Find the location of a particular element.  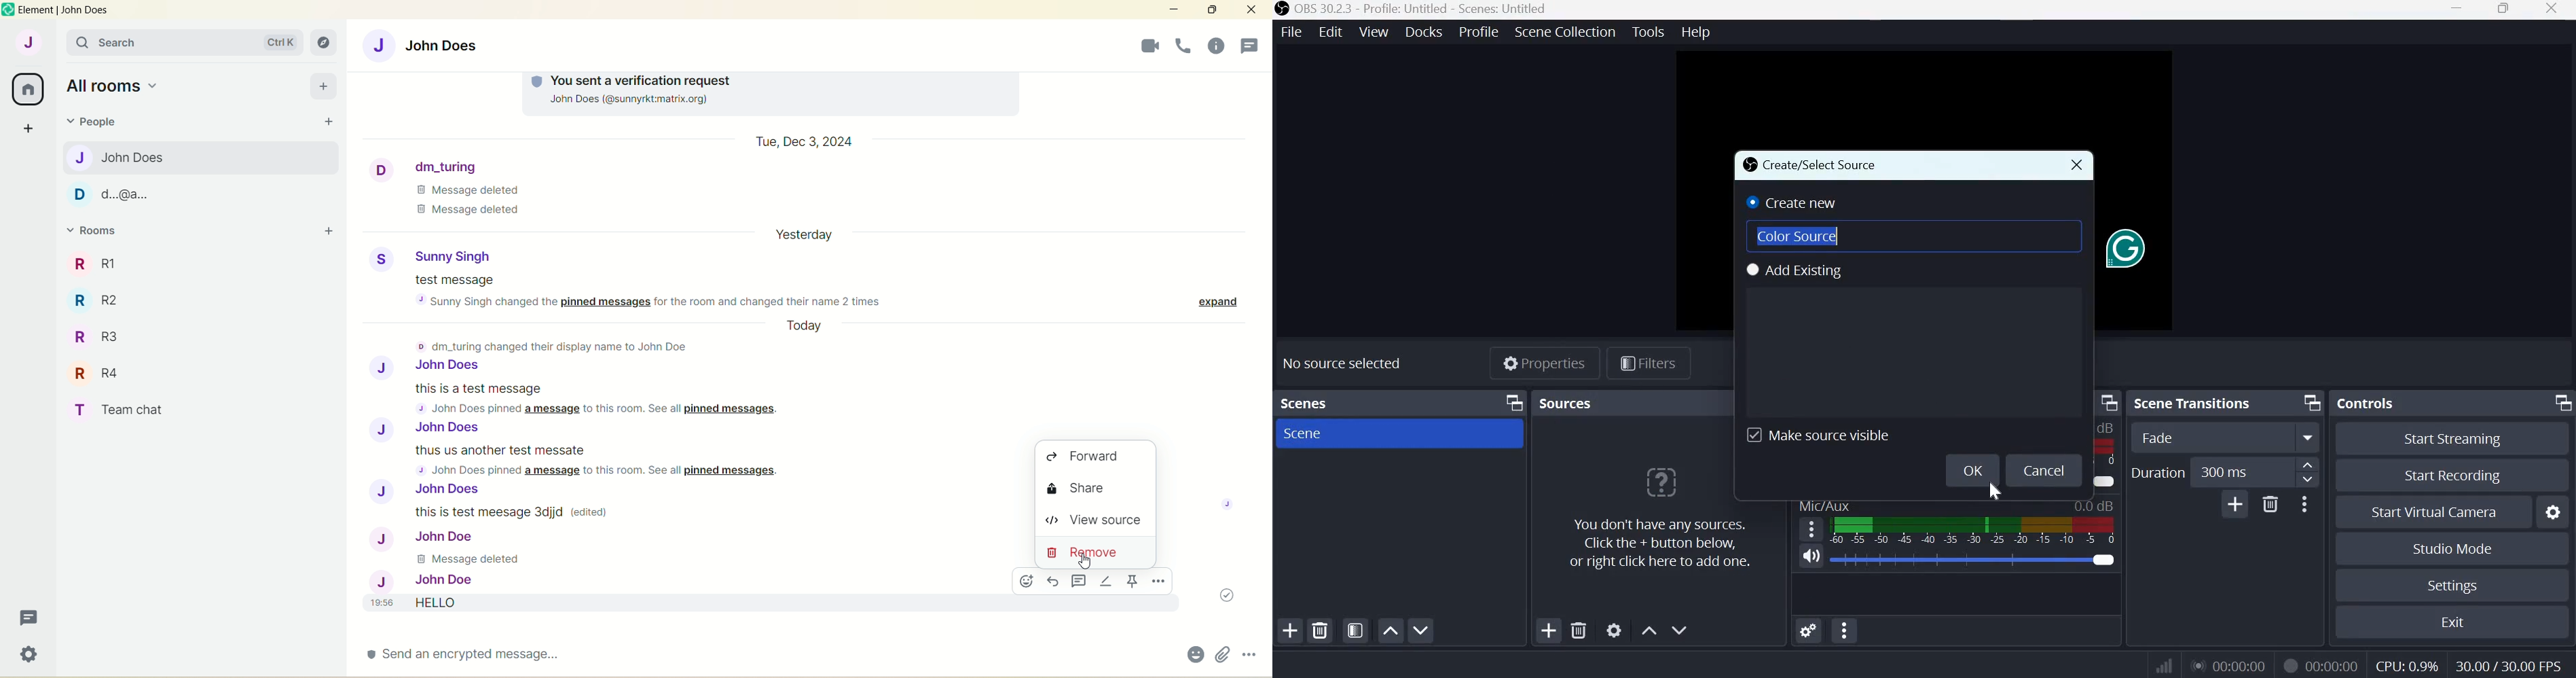

test message is located at coordinates (457, 281).